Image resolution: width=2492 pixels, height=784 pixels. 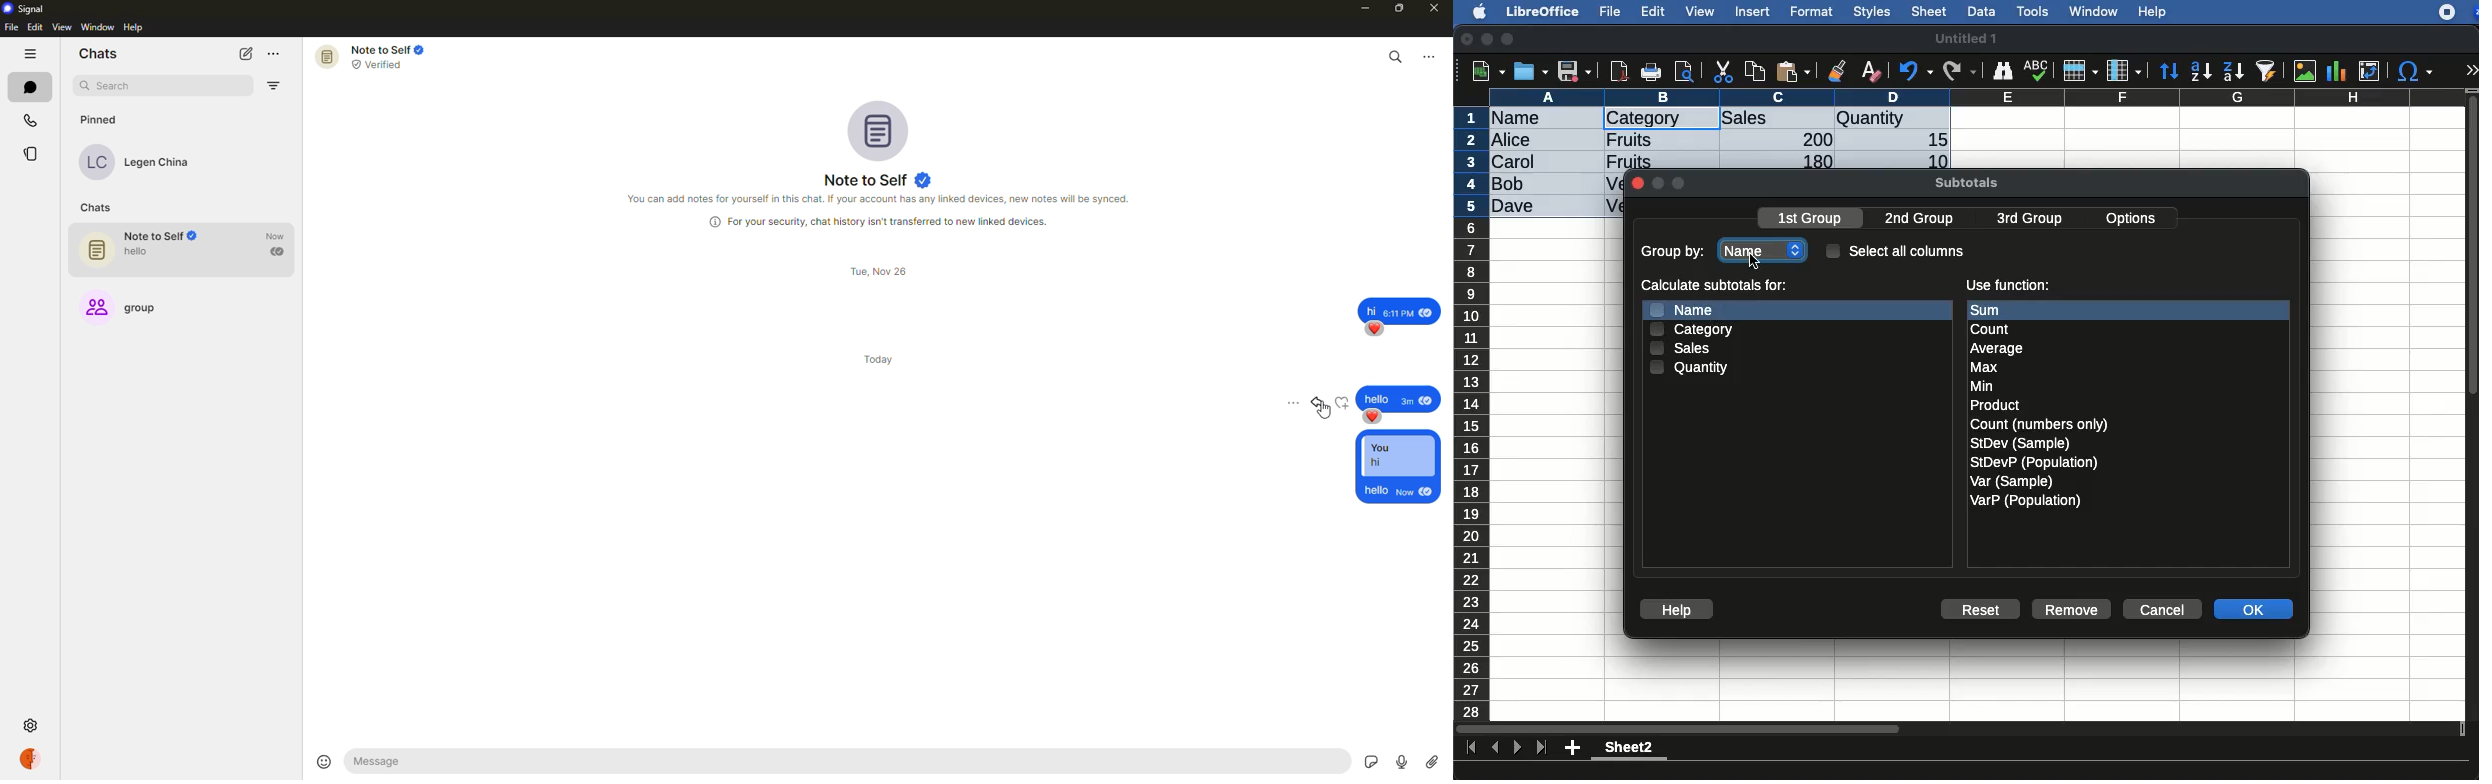 I want to click on Bob, so click(x=1509, y=185).